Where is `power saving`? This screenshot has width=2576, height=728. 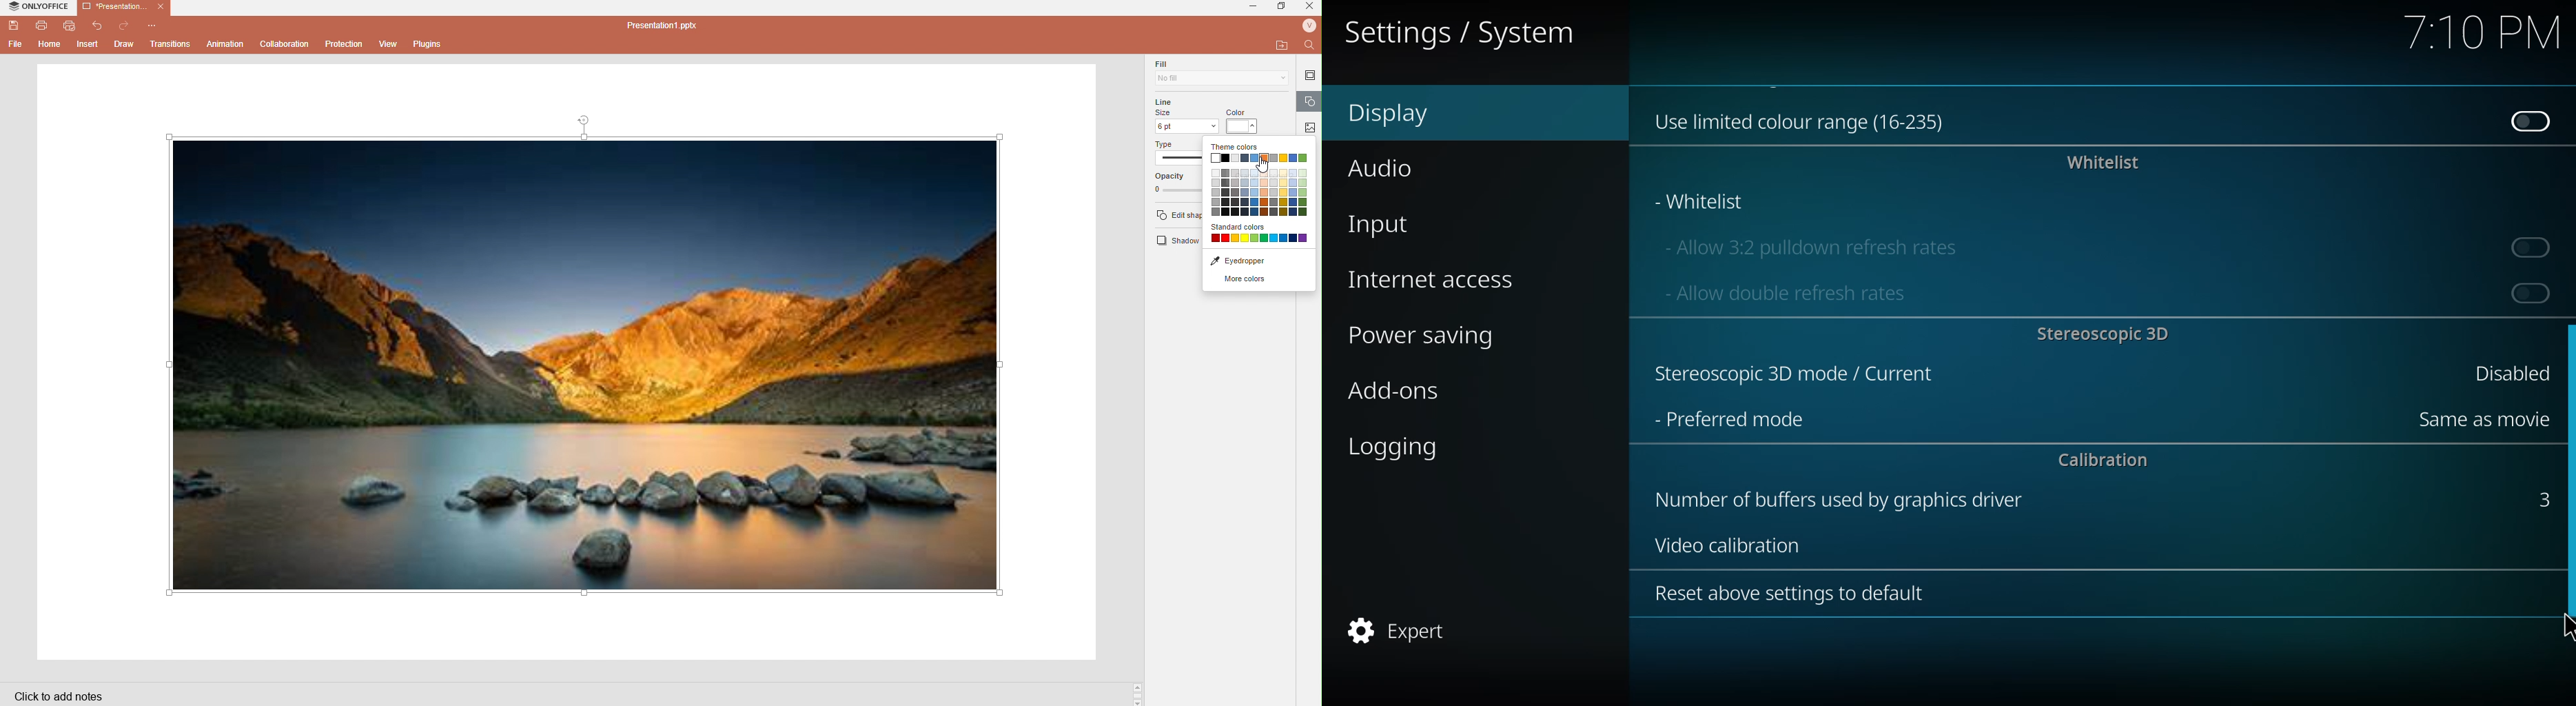
power saving is located at coordinates (1430, 337).